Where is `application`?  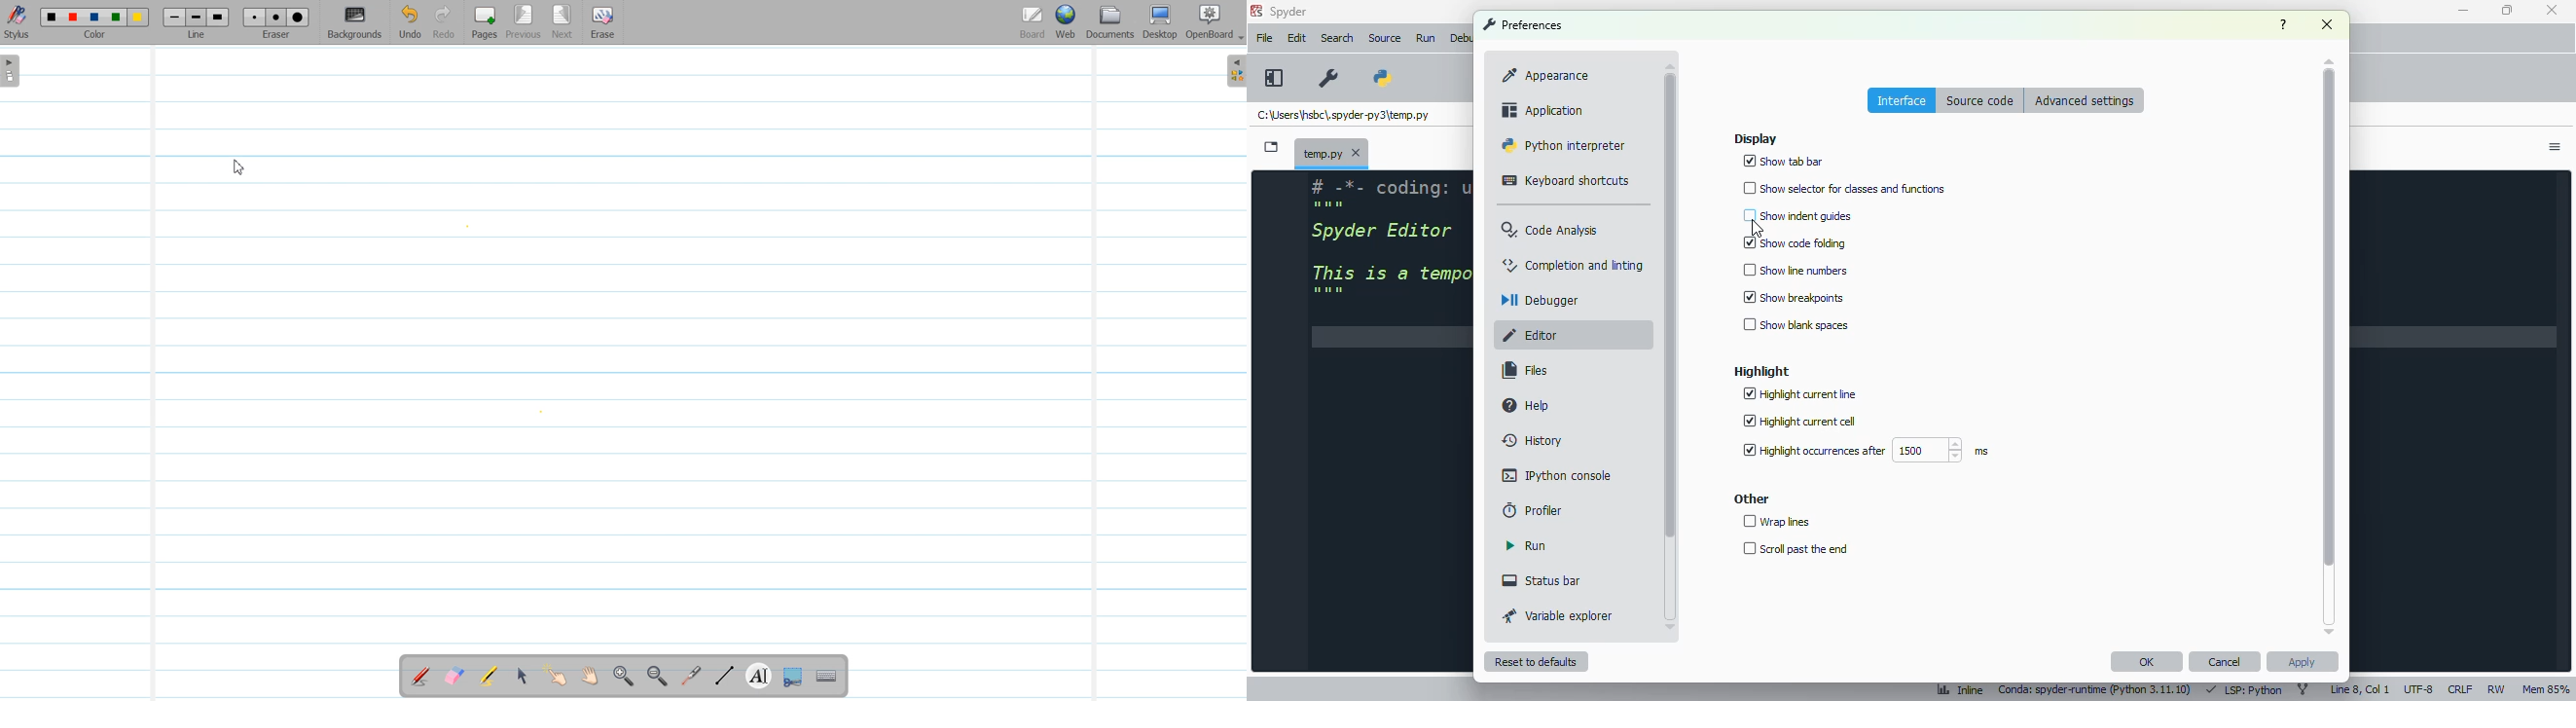
application is located at coordinates (1544, 110).